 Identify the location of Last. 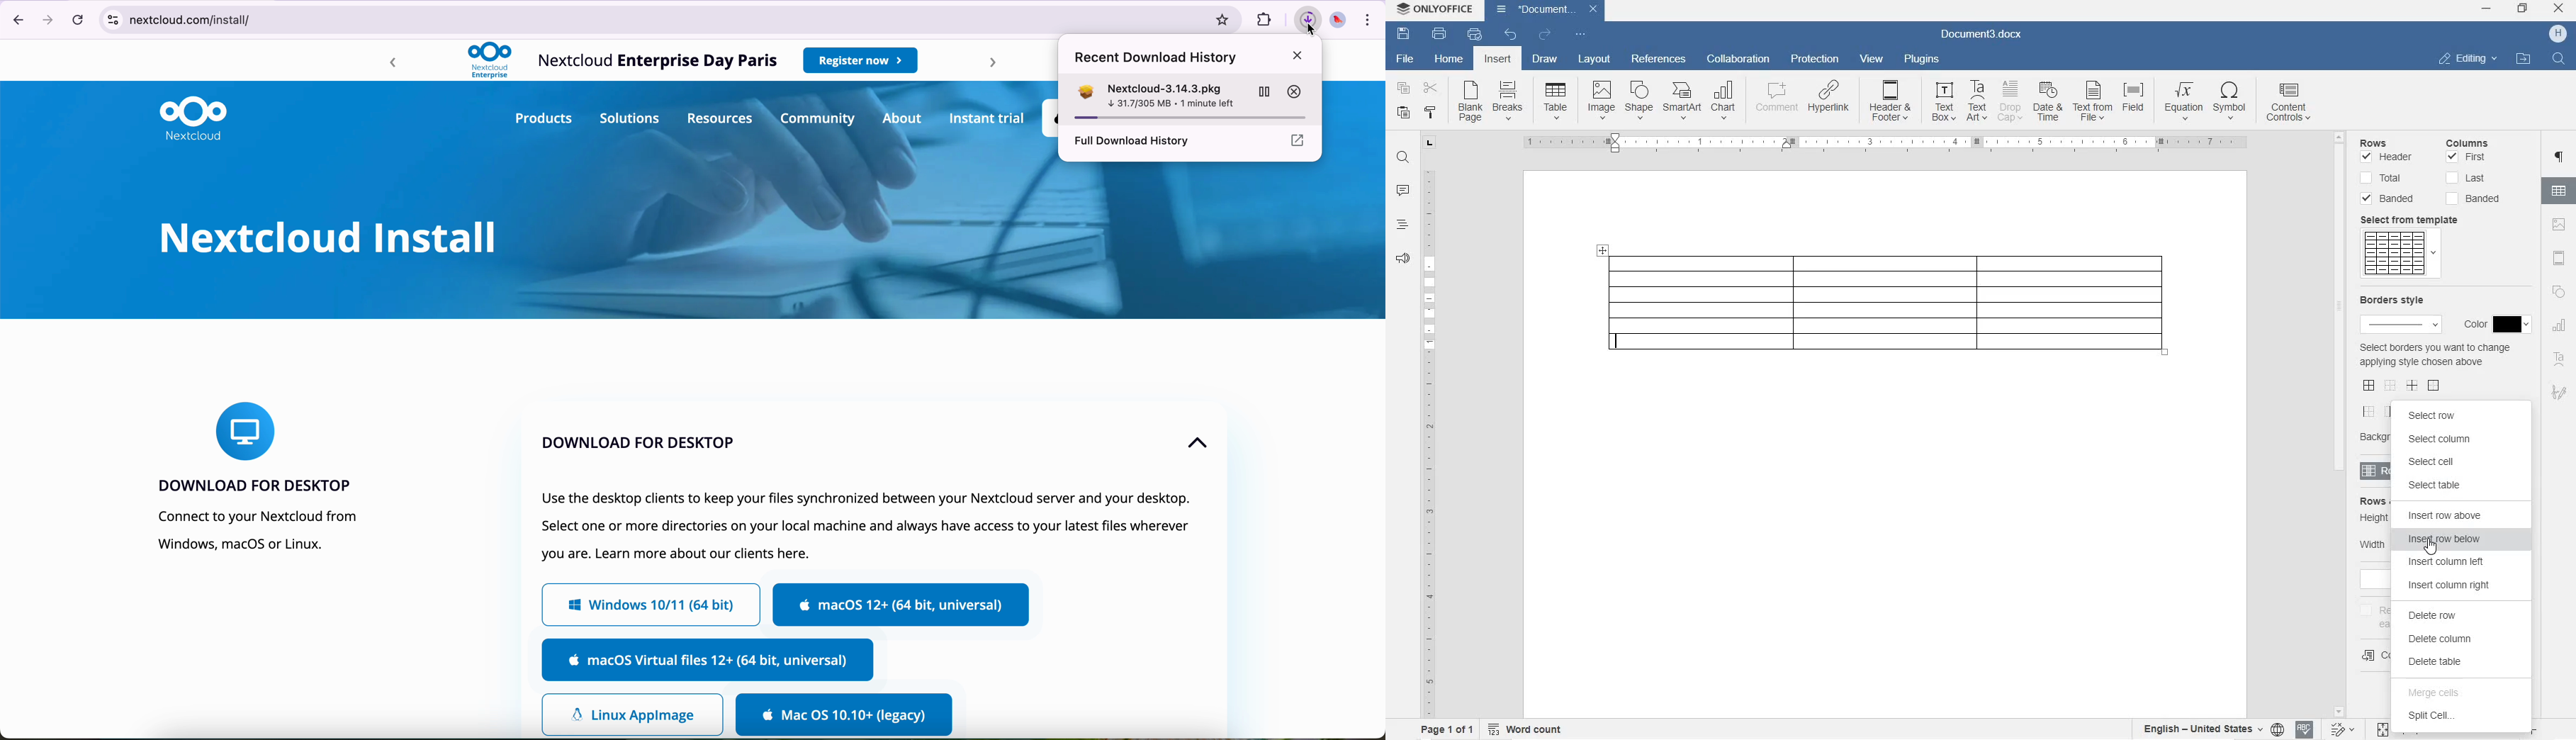
(2466, 178).